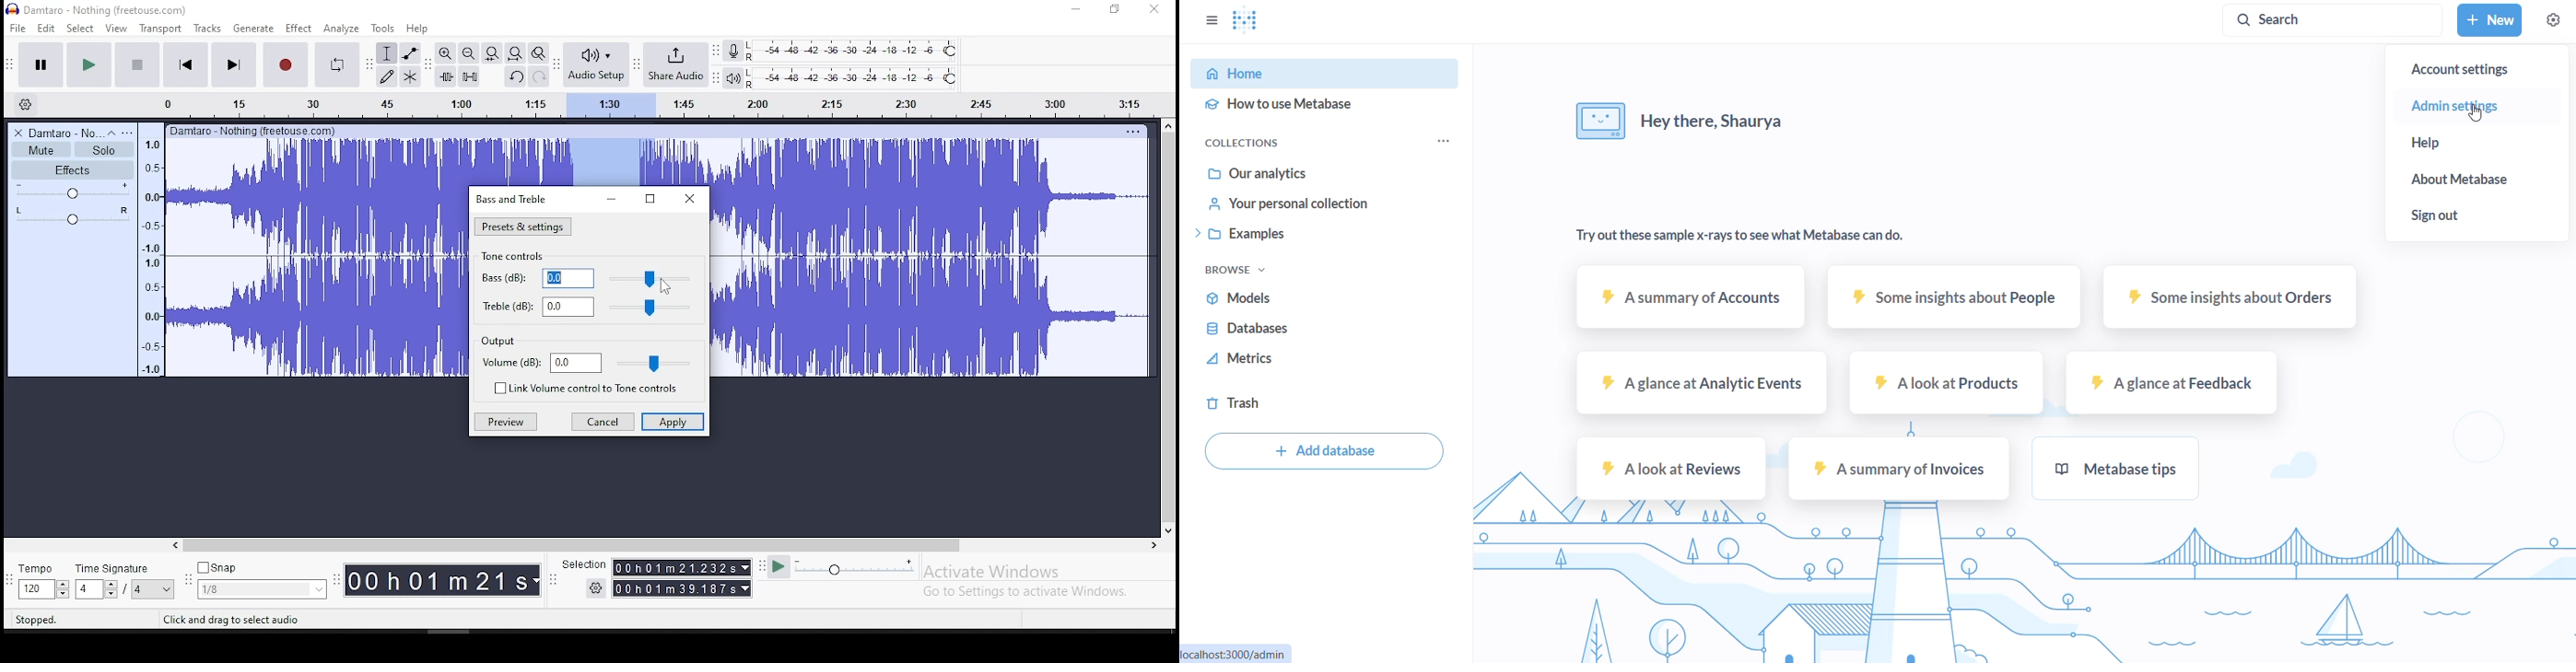  Describe the element at coordinates (856, 566) in the screenshot. I see `playback speed` at that location.